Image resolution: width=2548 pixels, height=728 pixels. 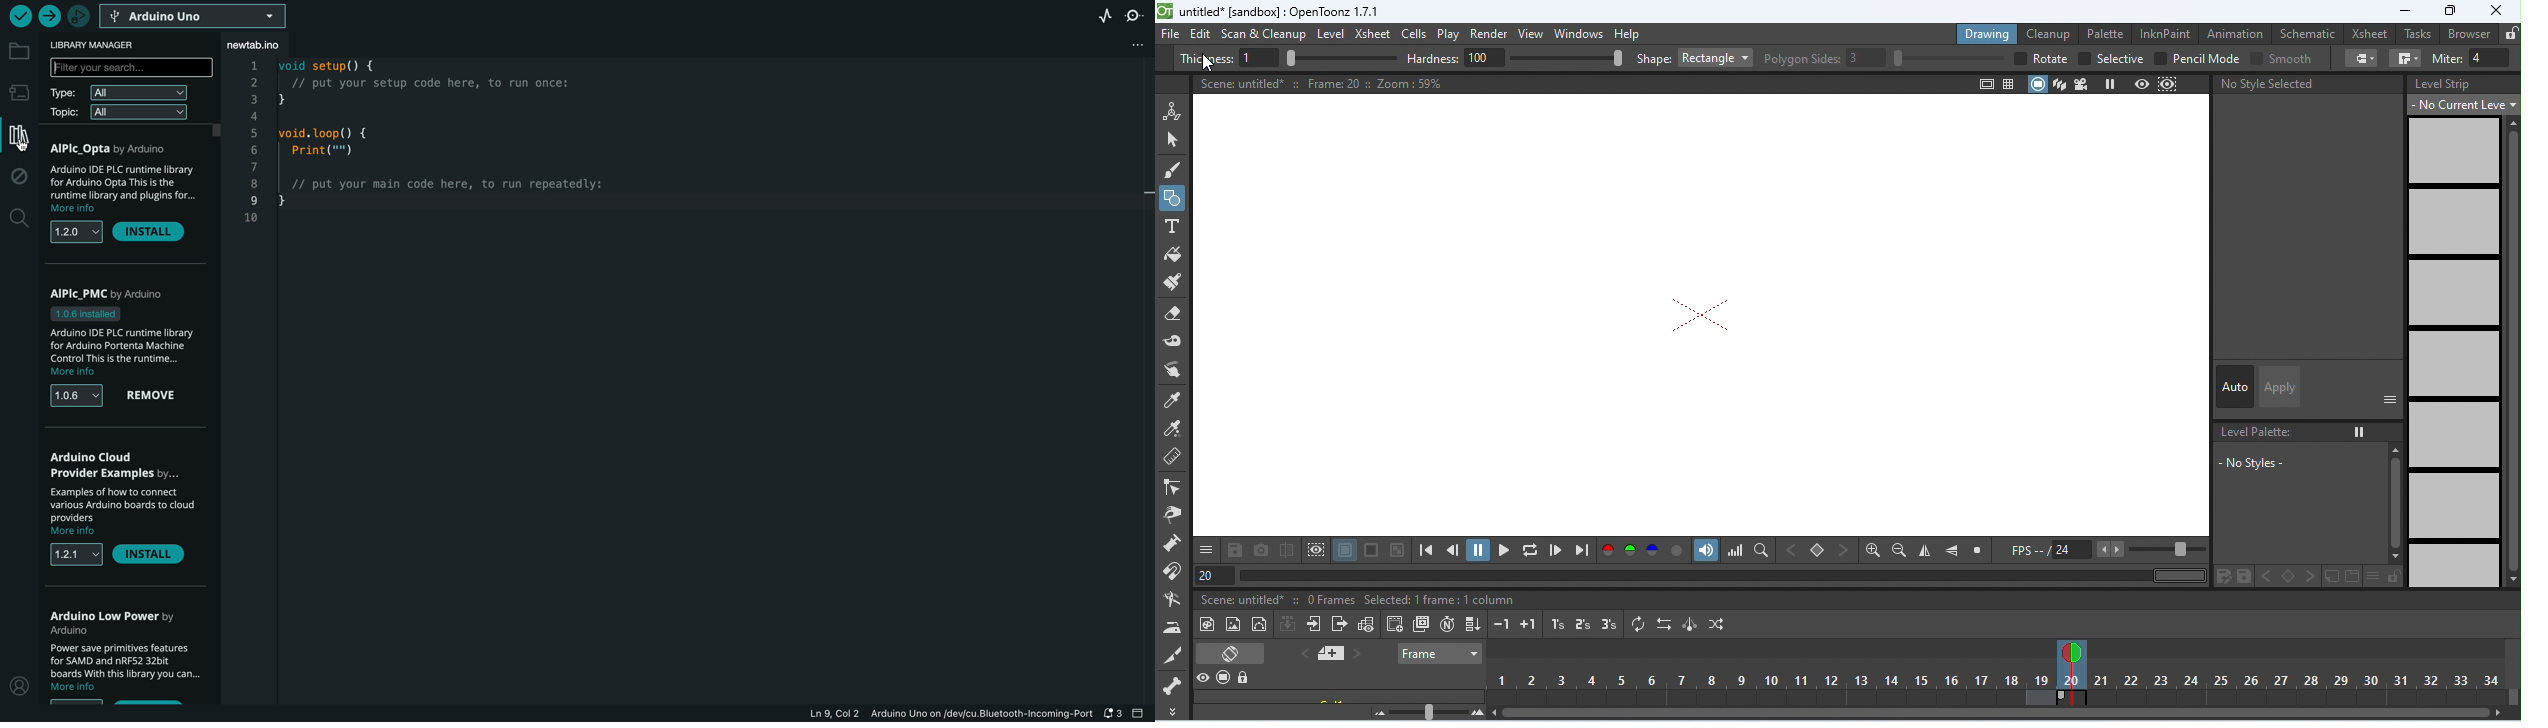 I want to click on cursor movement, so click(x=1211, y=65).